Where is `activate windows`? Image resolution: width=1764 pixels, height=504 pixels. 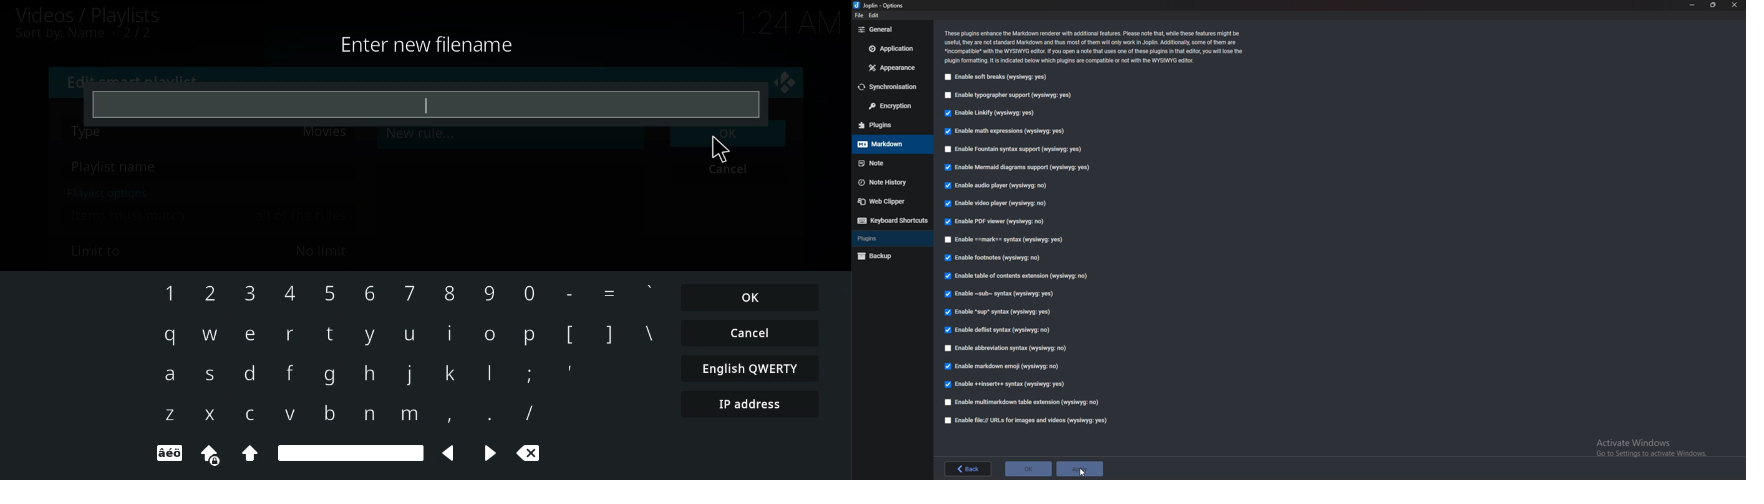
activate windows is located at coordinates (1655, 446).